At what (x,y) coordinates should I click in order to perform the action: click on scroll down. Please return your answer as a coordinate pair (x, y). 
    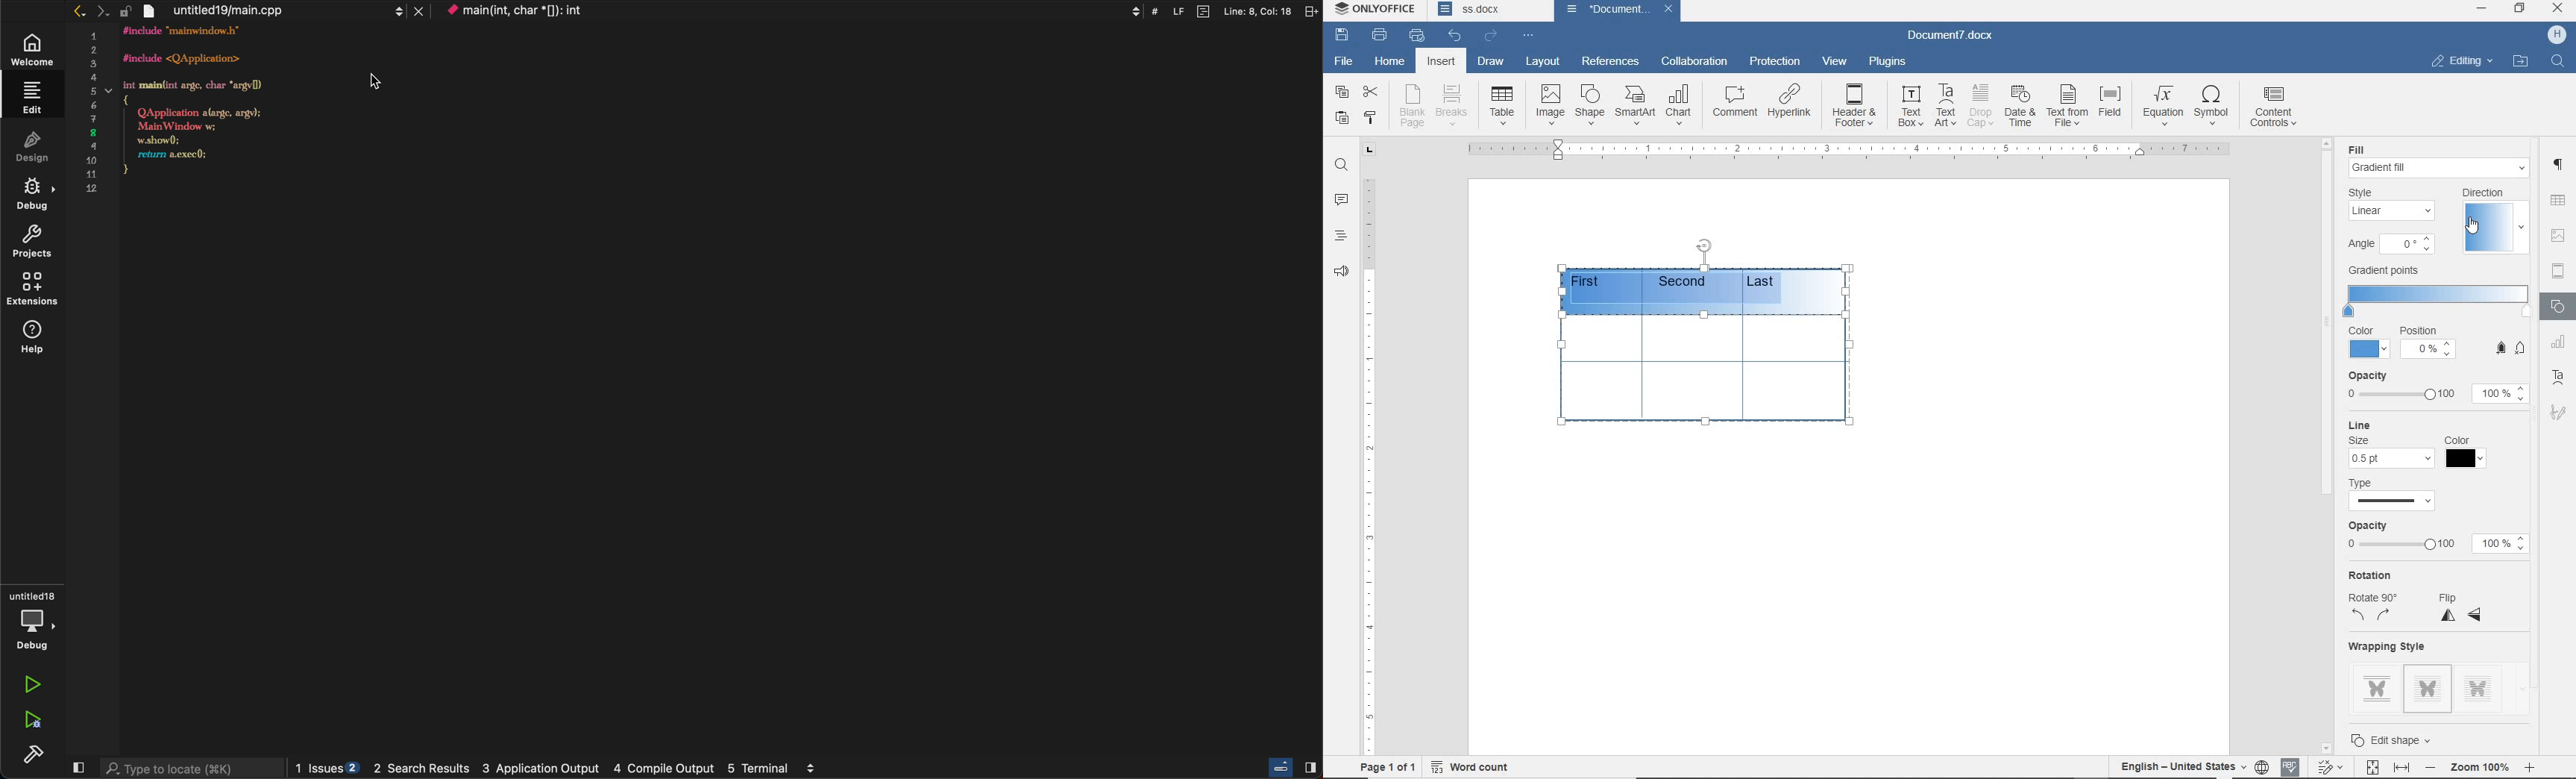
    Looking at the image, I should click on (2326, 747).